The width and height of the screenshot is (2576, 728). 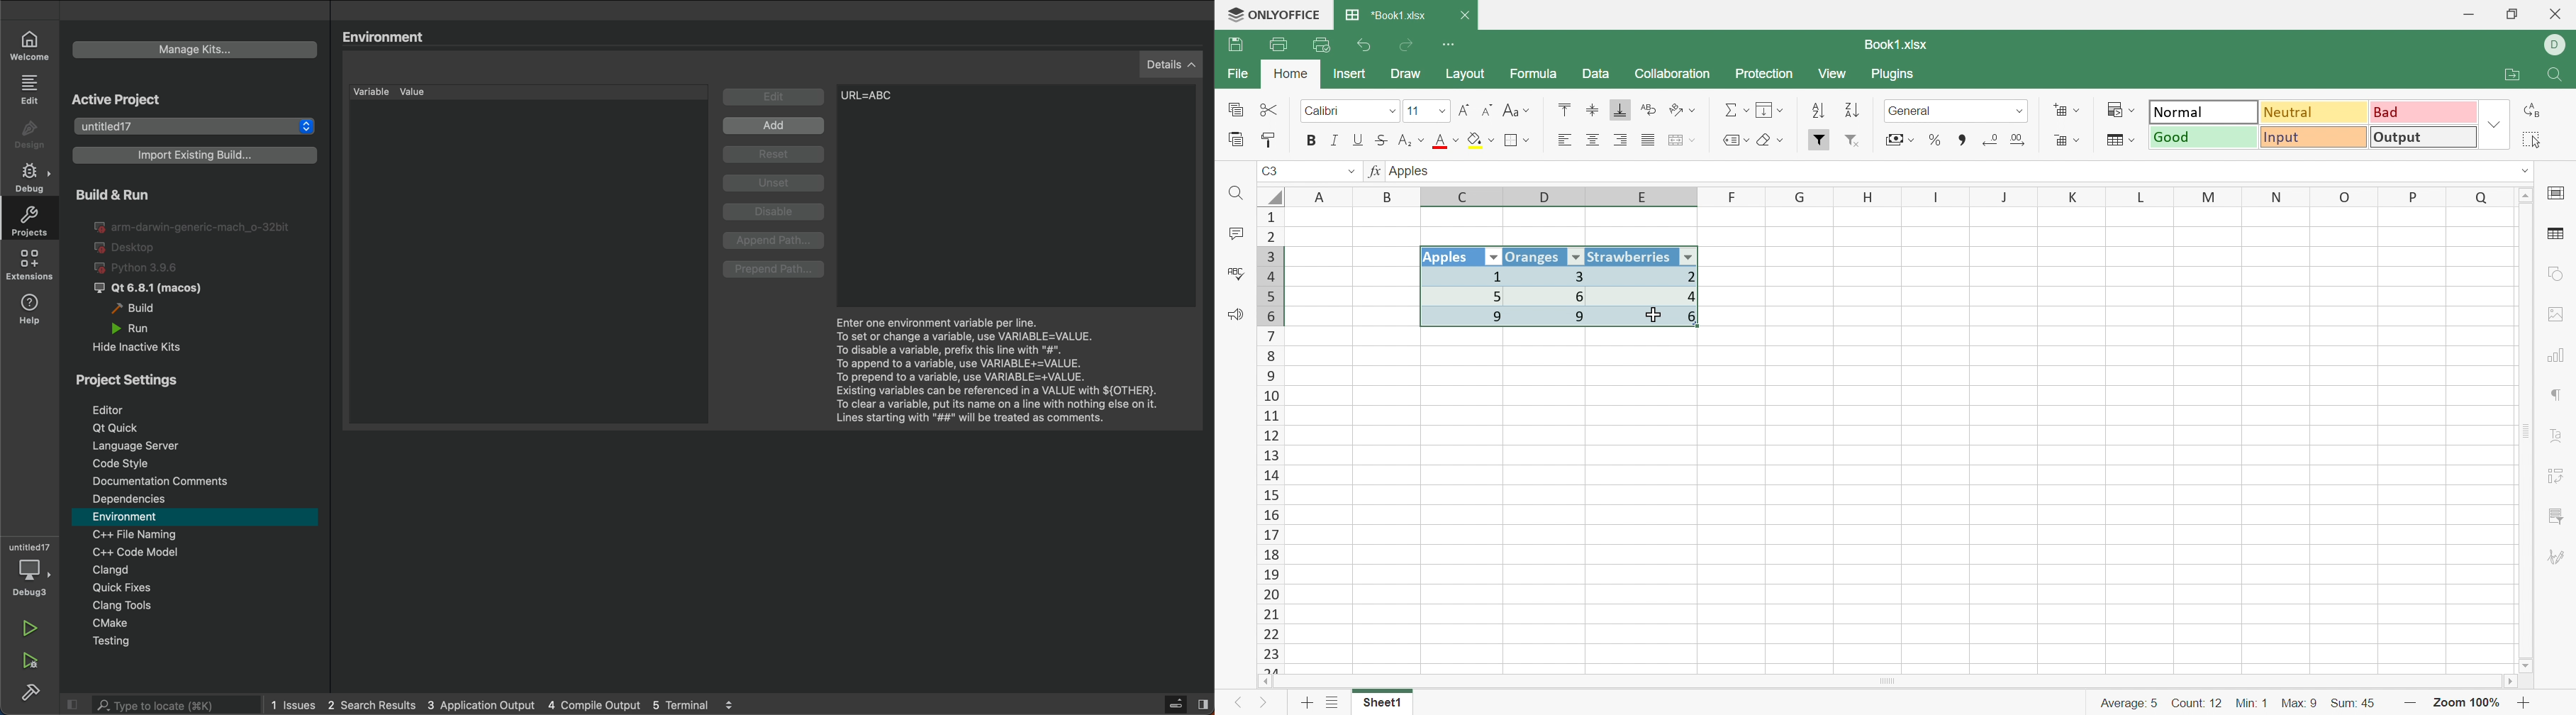 I want to click on Apples, so click(x=1412, y=170).